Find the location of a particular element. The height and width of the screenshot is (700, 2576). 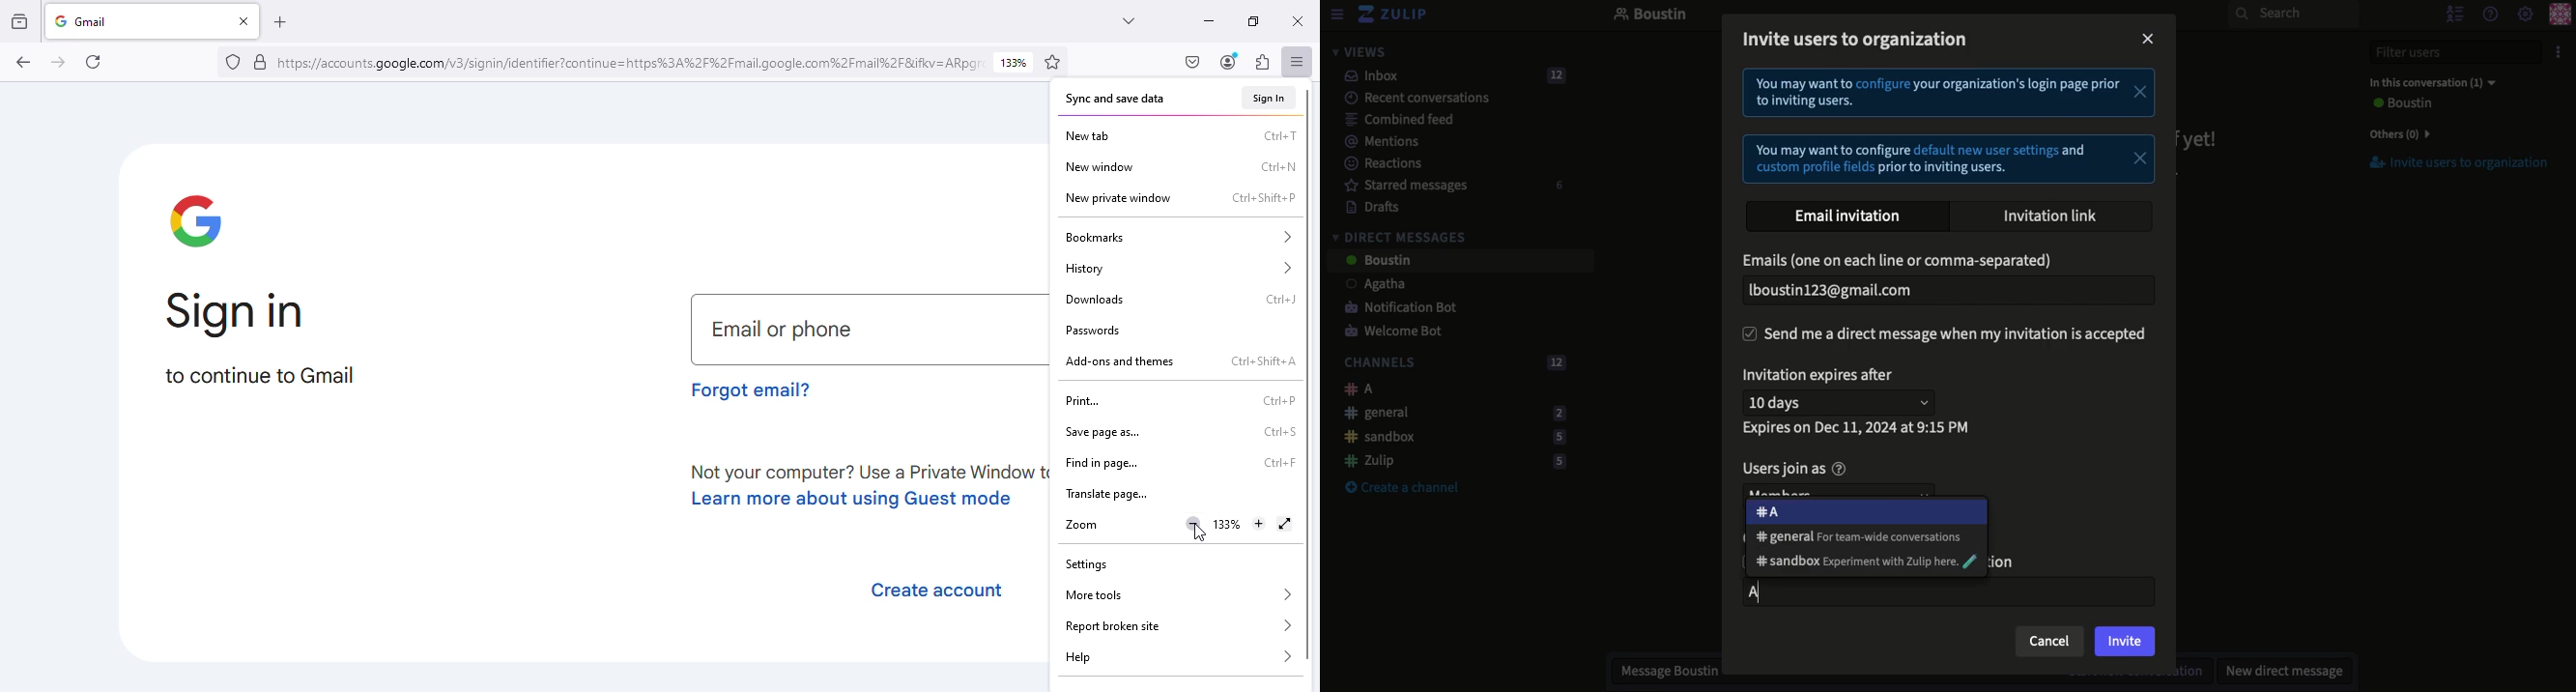

account is located at coordinates (1228, 63).